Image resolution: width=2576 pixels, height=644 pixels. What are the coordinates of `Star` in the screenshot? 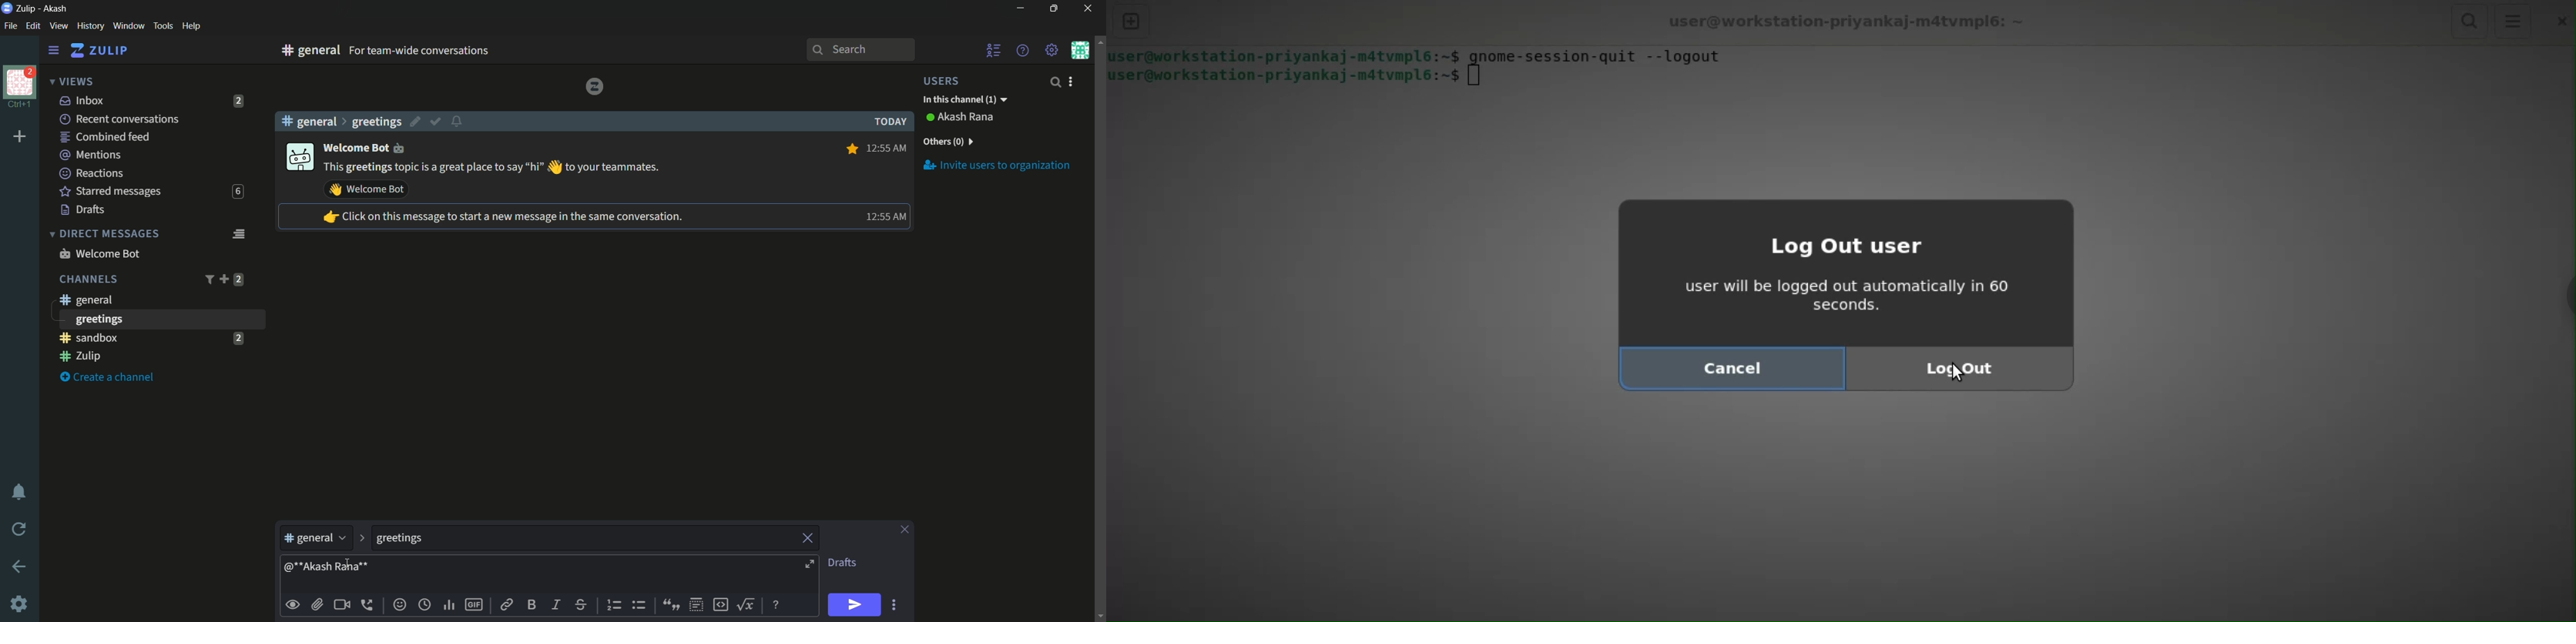 It's located at (851, 149).